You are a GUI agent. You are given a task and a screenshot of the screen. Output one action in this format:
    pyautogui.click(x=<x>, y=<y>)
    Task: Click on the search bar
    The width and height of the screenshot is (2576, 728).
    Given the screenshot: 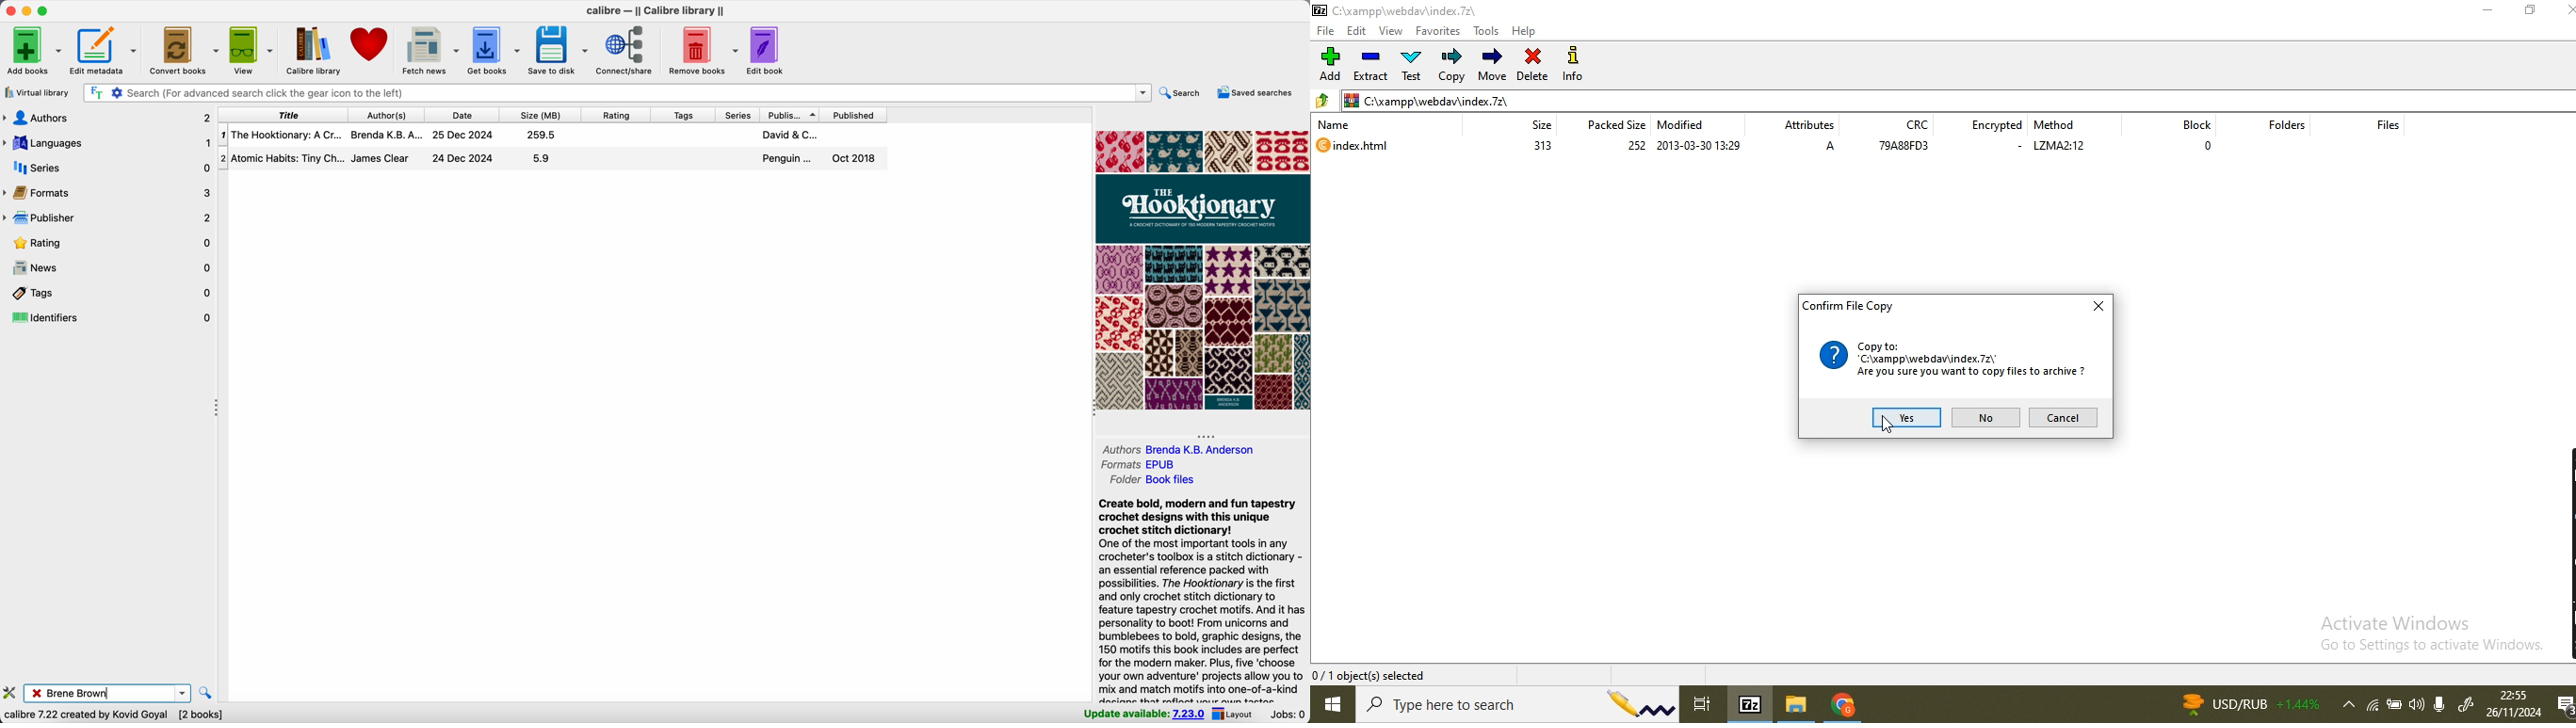 What is the action you would take?
    pyautogui.click(x=618, y=93)
    